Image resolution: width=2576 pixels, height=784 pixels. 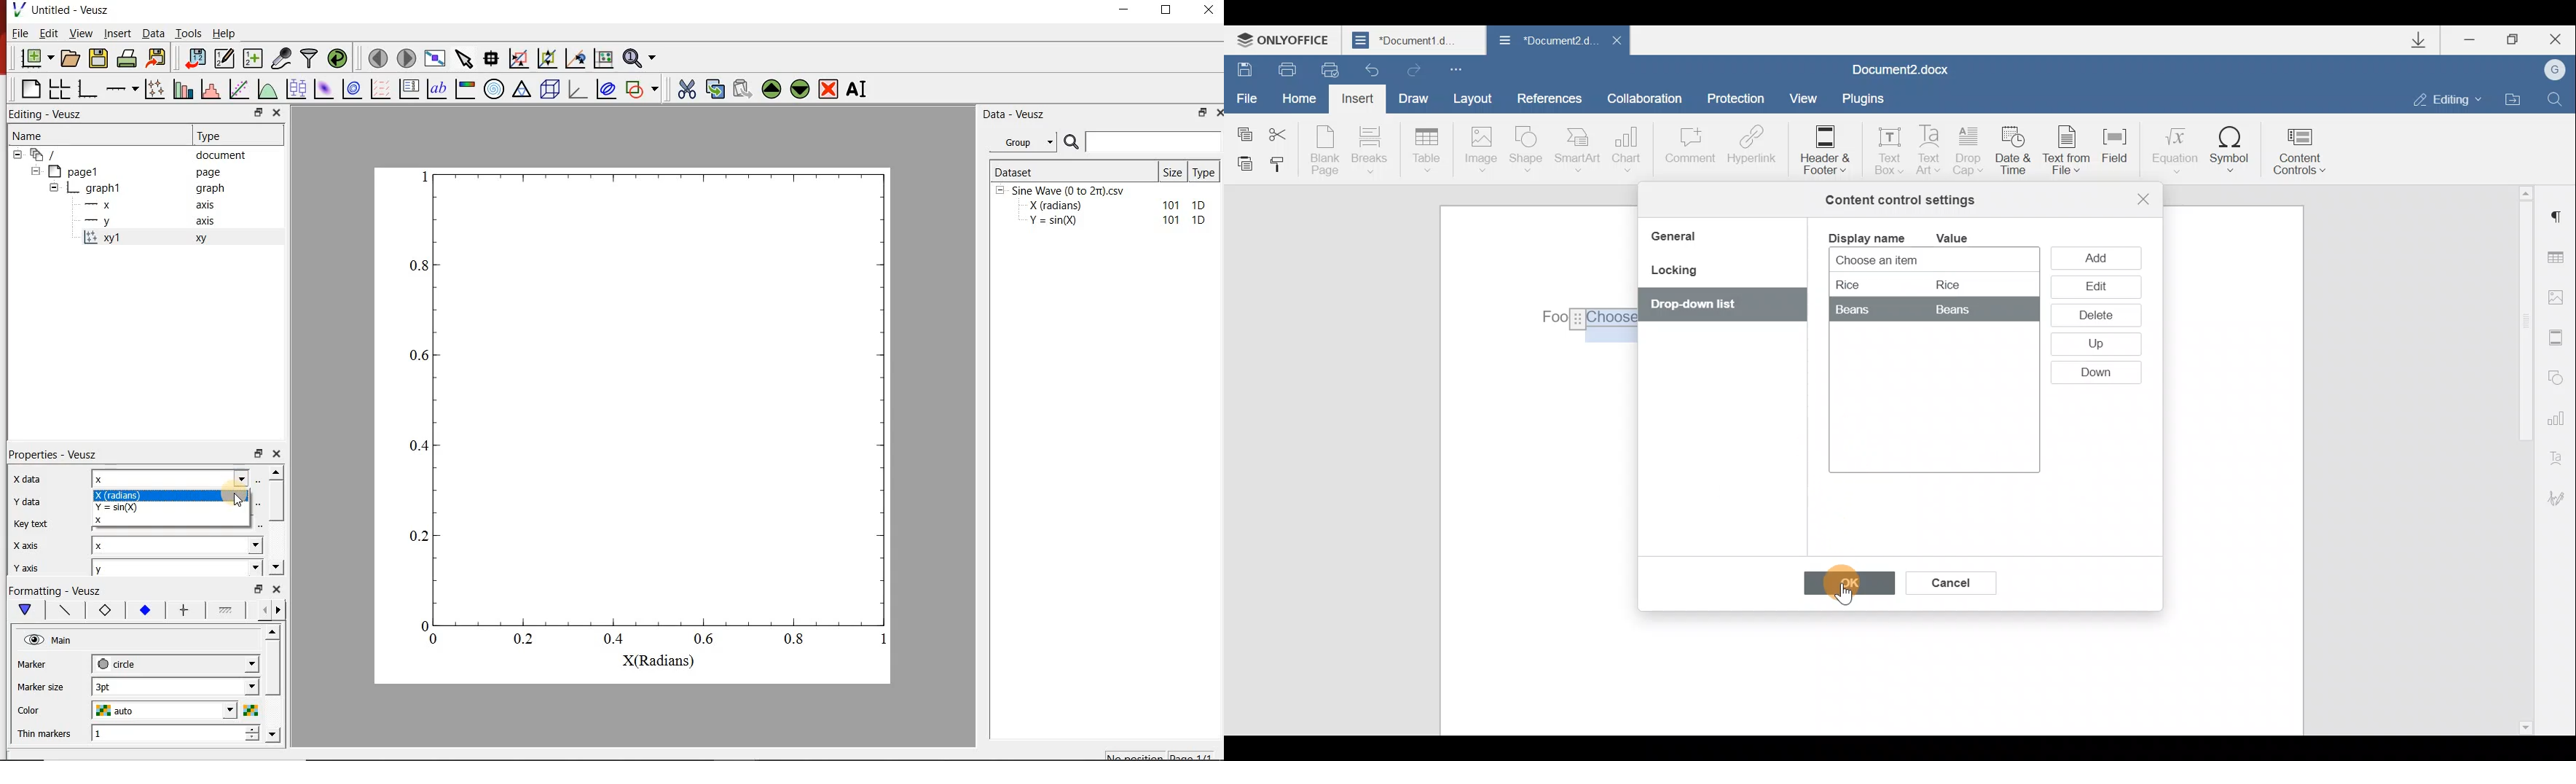 What do you see at coordinates (641, 56) in the screenshot?
I see `zoom functions menu` at bounding box center [641, 56].